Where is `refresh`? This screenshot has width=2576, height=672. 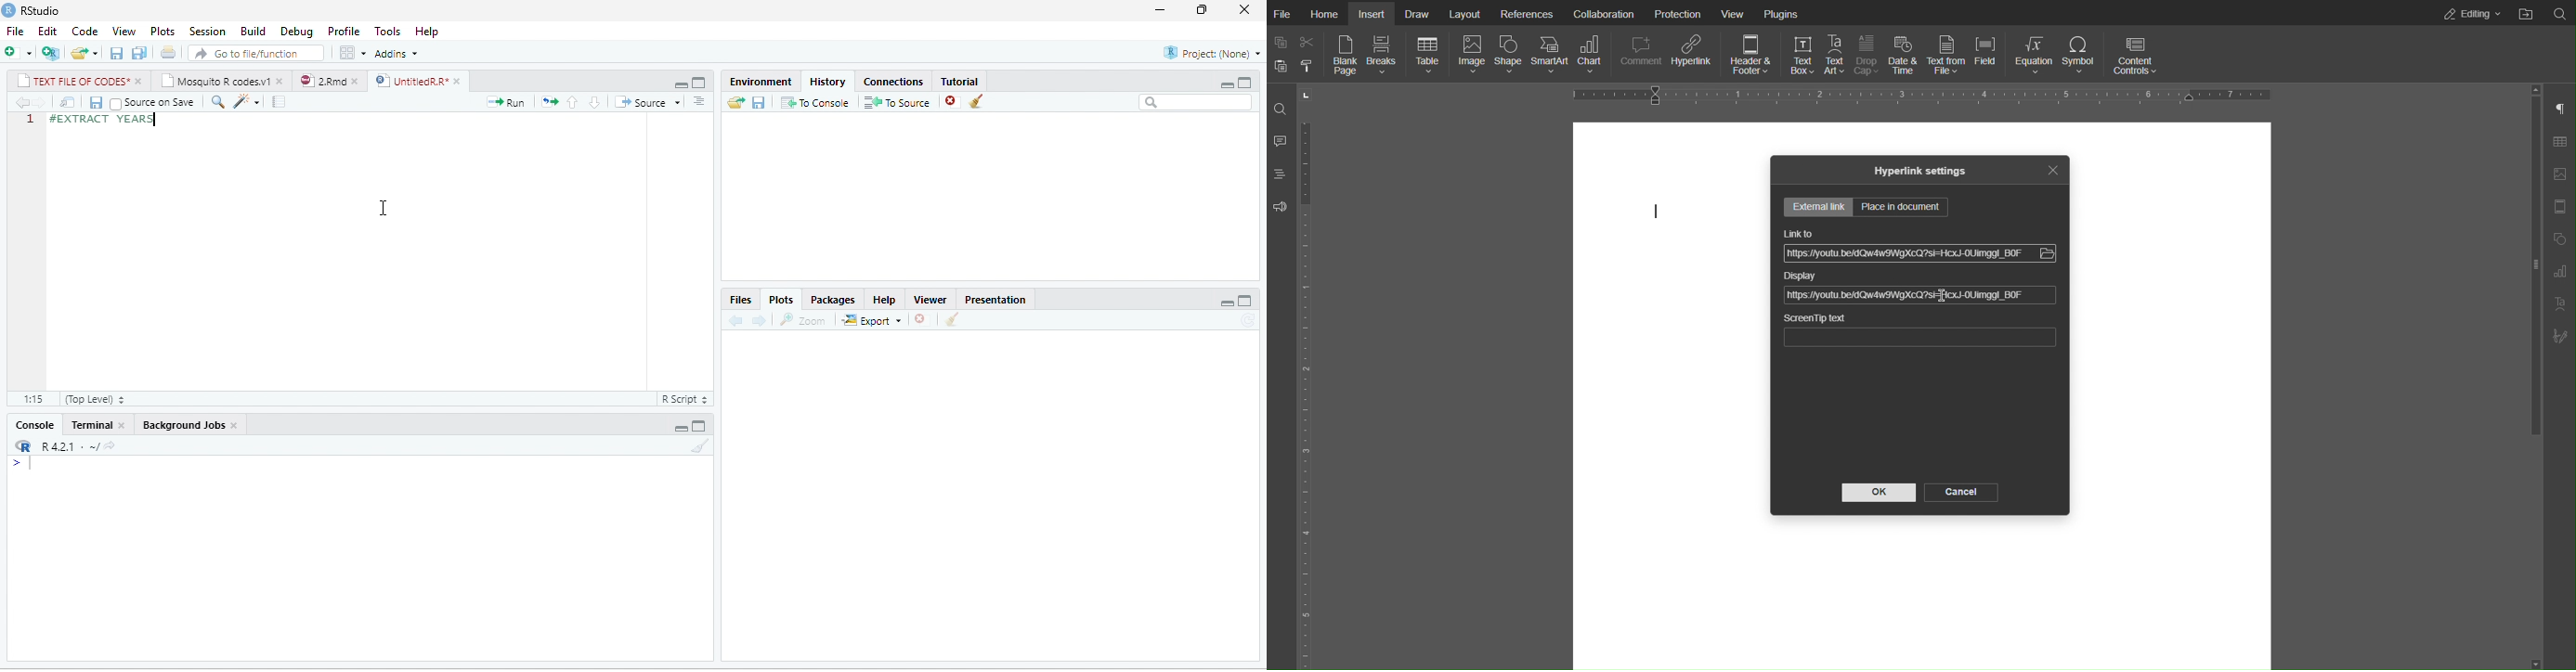 refresh is located at coordinates (1250, 321).